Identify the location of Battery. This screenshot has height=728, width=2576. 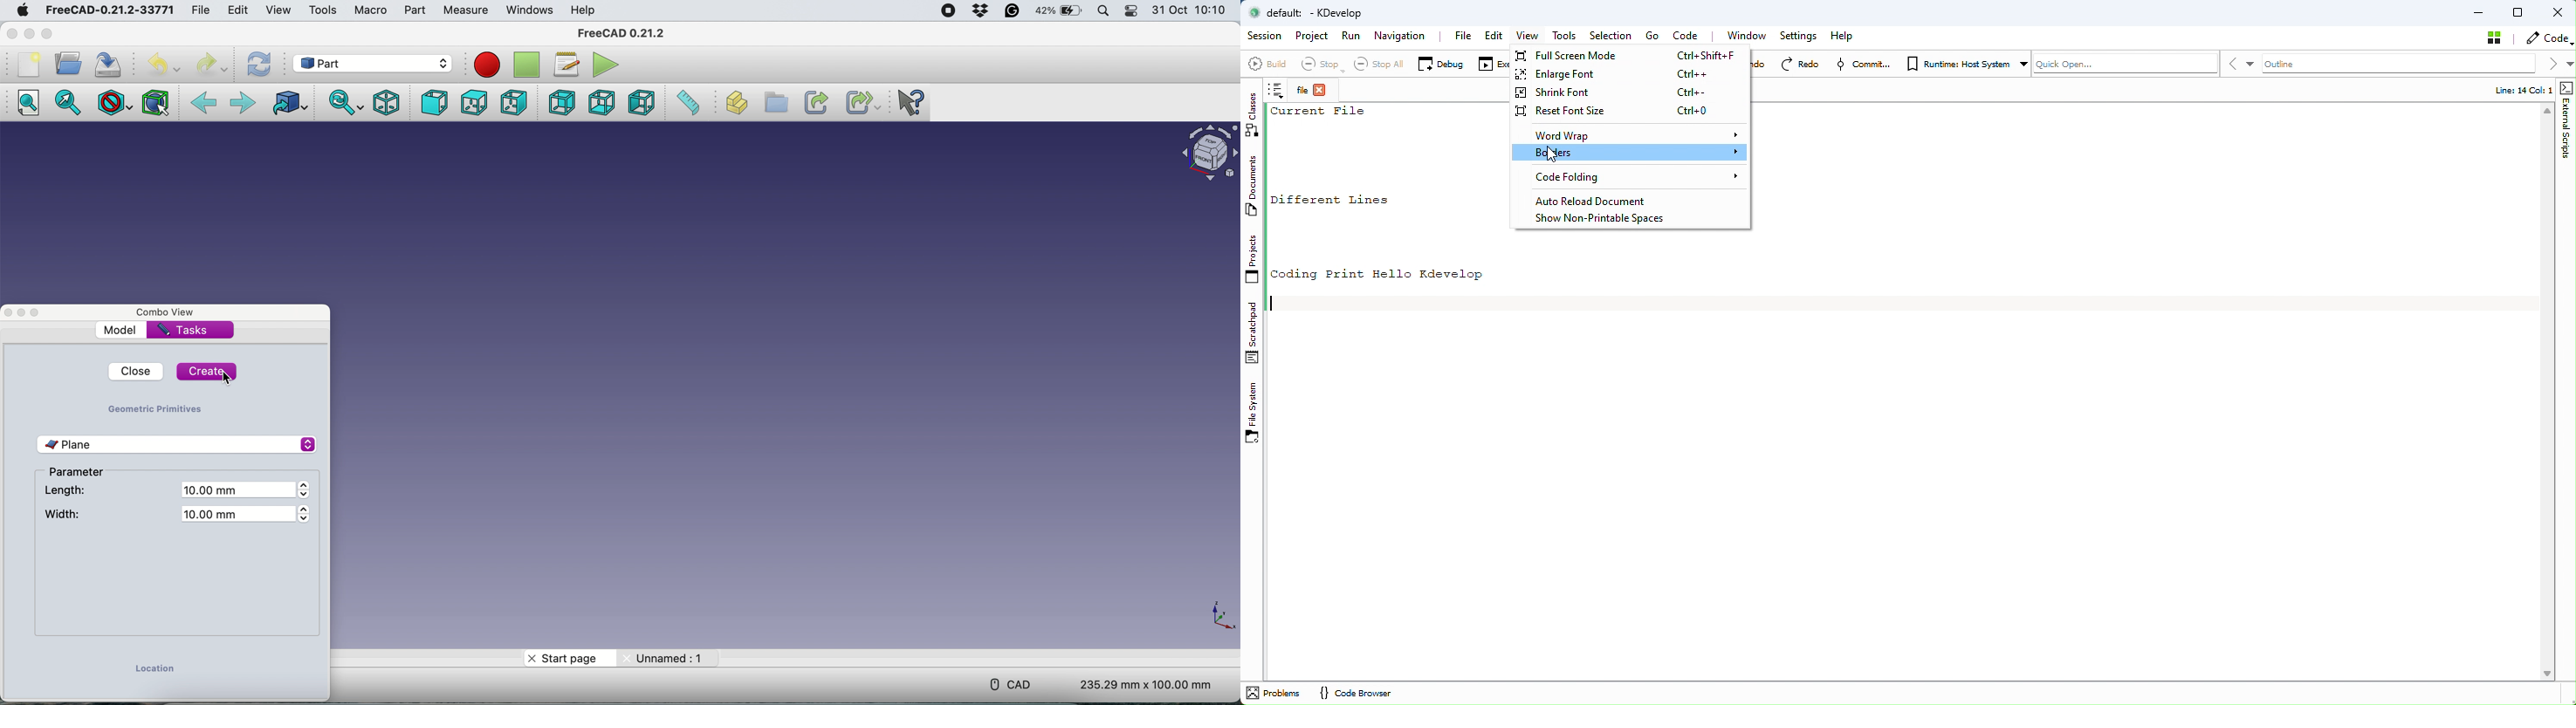
(1057, 9).